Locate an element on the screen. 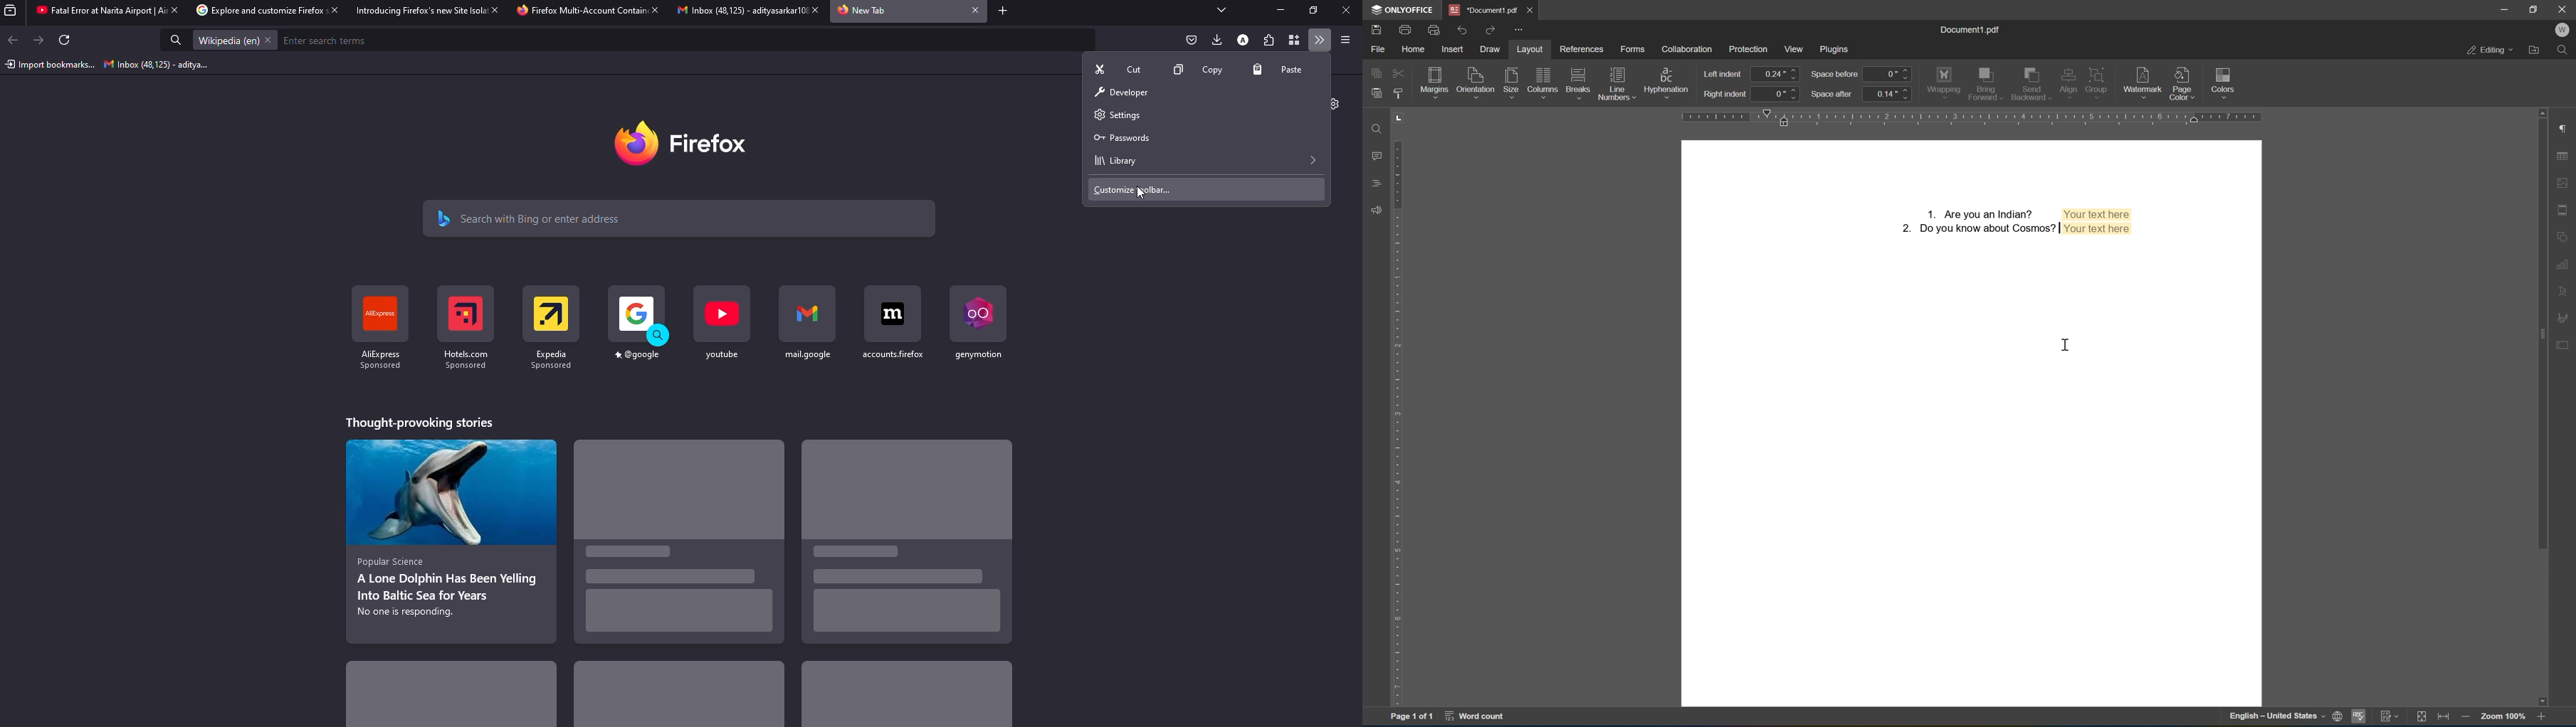 This screenshot has width=2576, height=728. shortcut is located at coordinates (464, 327).